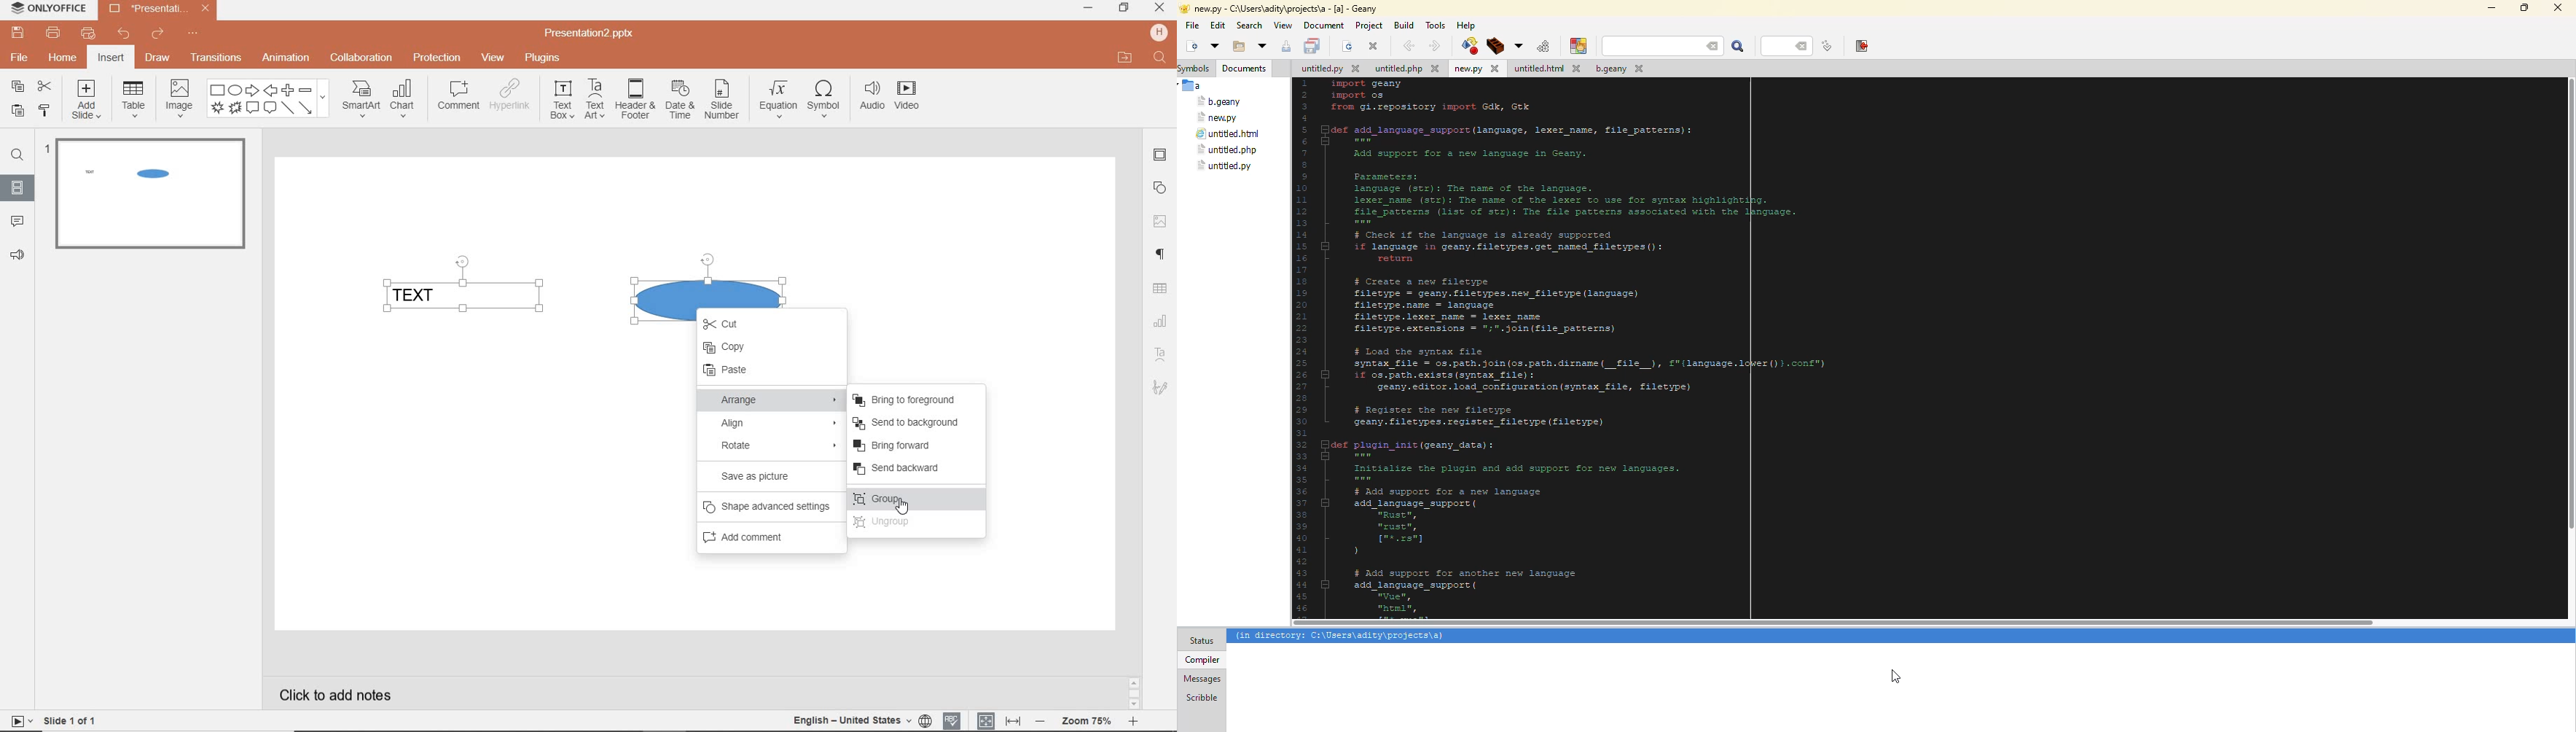 The height and width of the screenshot is (756, 2576). Describe the element at coordinates (268, 100) in the screenshot. I see `shape` at that location.